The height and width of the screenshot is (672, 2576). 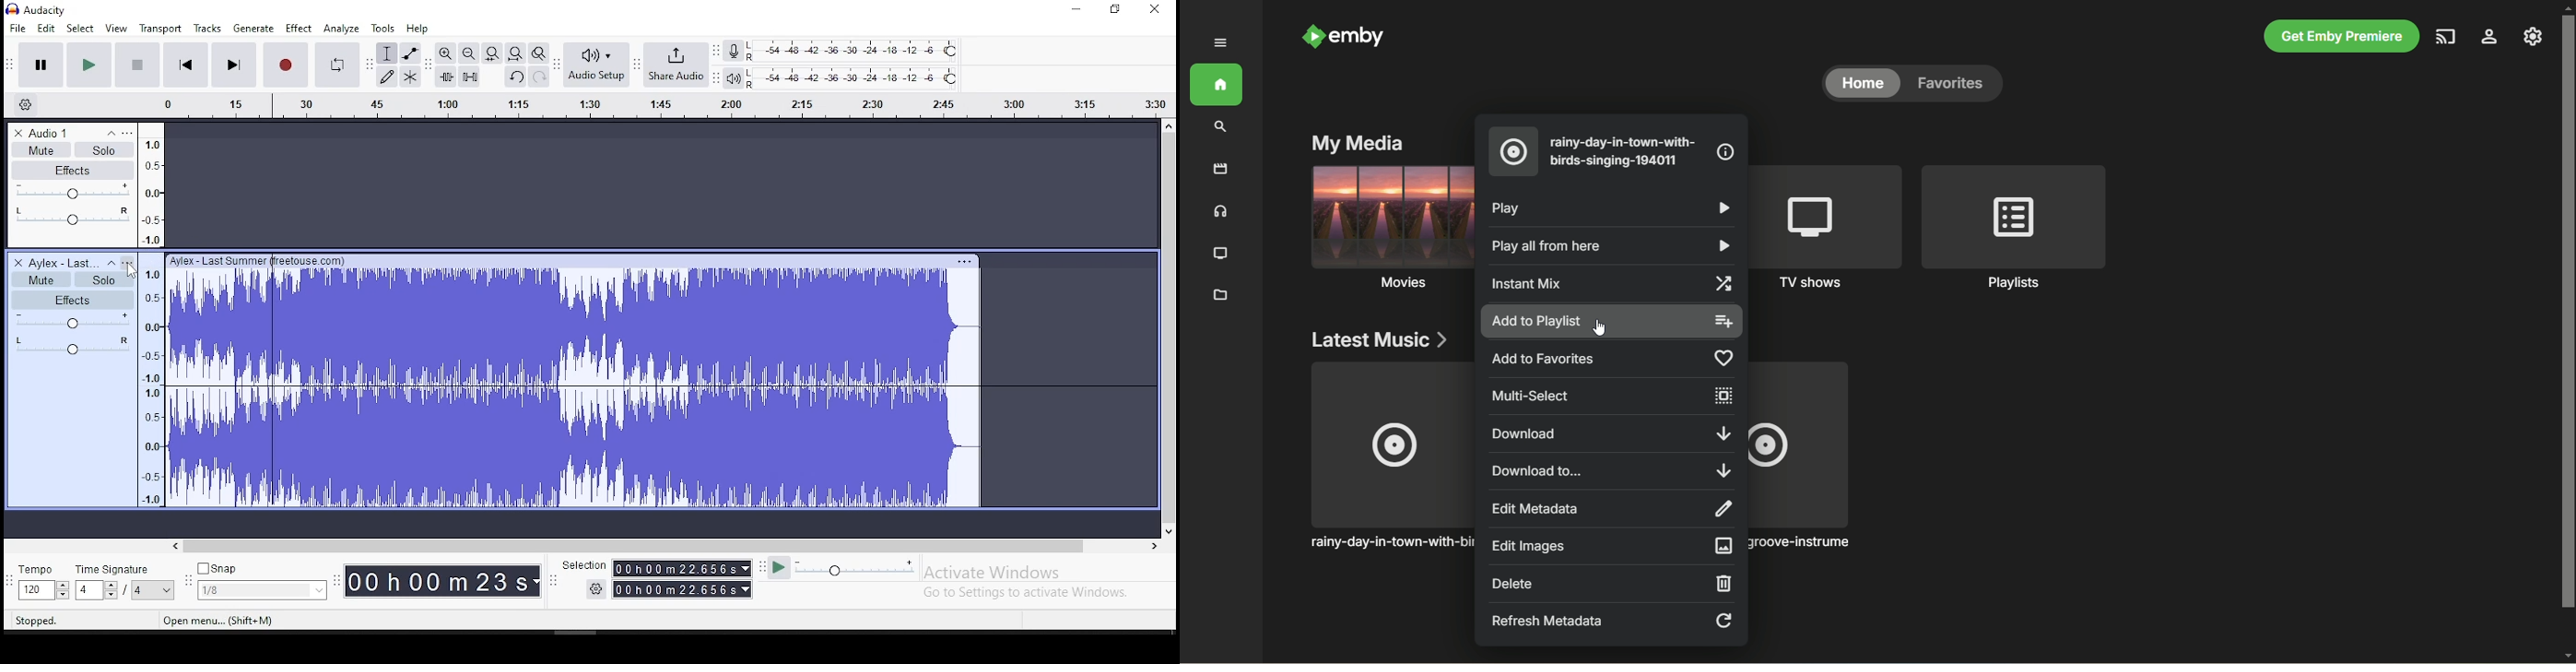 I want to click on generate, so click(x=255, y=27).